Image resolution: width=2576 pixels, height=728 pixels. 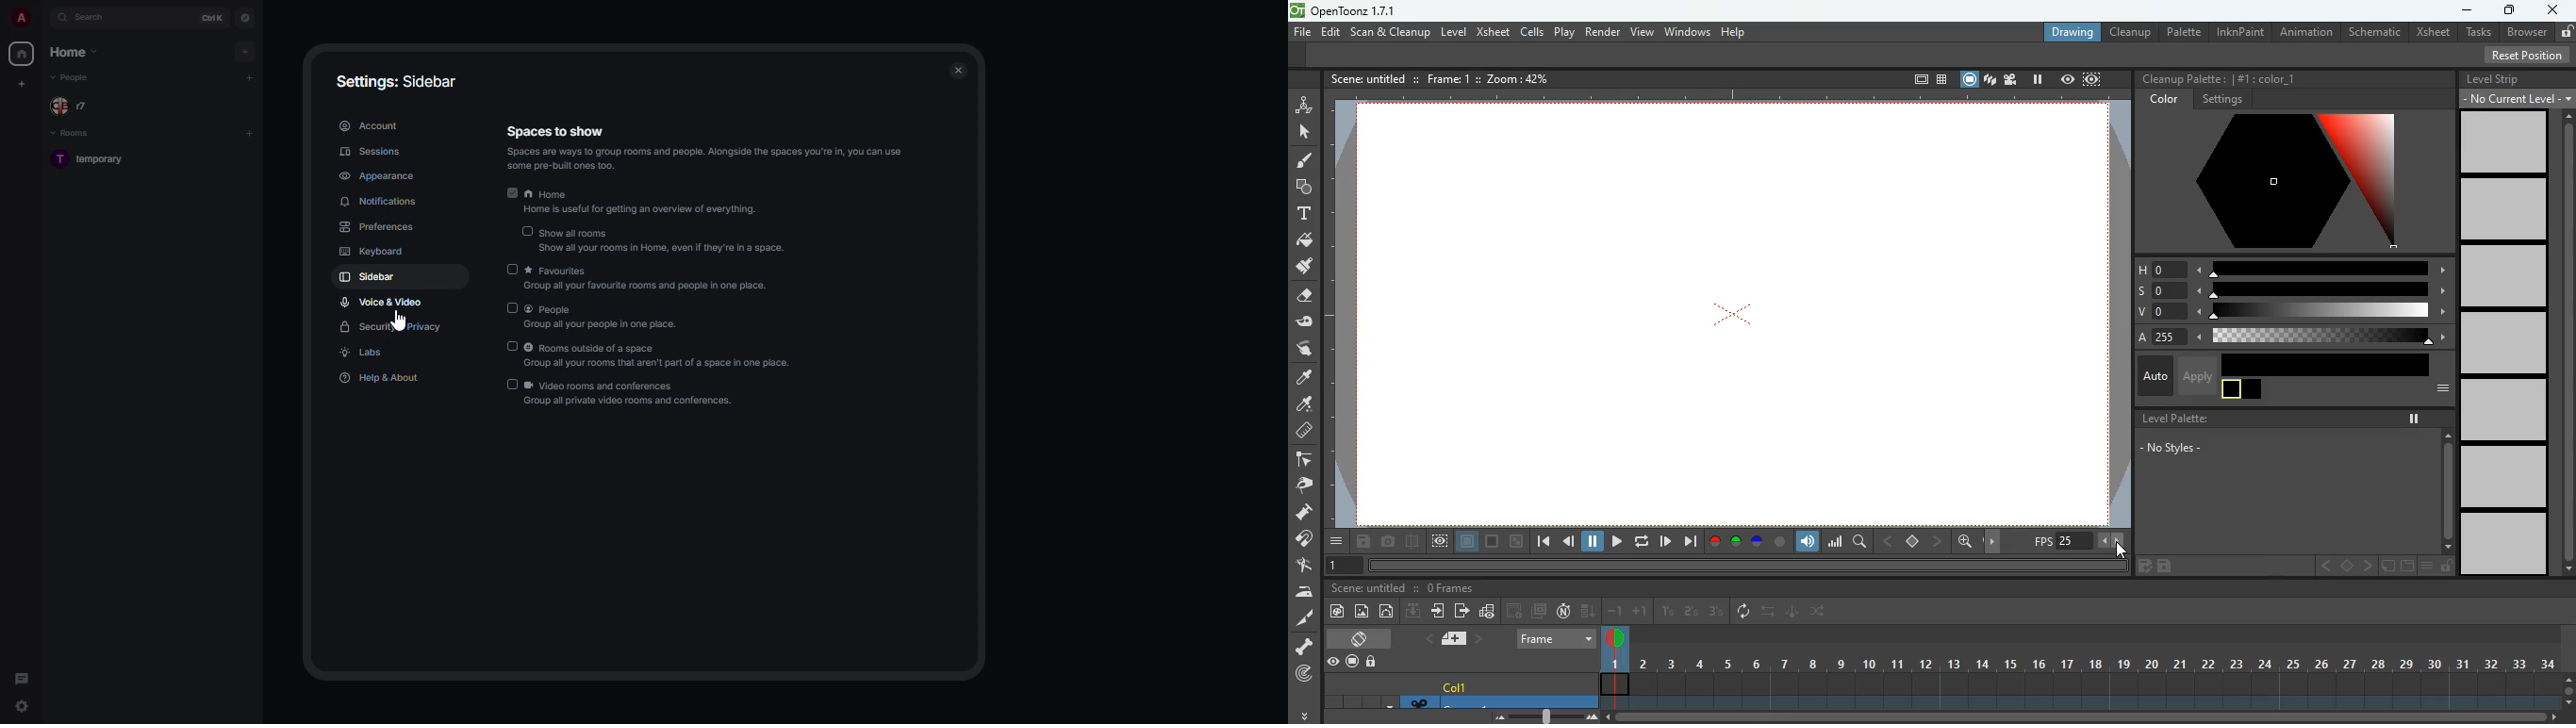 I want to click on level, so click(x=2506, y=142).